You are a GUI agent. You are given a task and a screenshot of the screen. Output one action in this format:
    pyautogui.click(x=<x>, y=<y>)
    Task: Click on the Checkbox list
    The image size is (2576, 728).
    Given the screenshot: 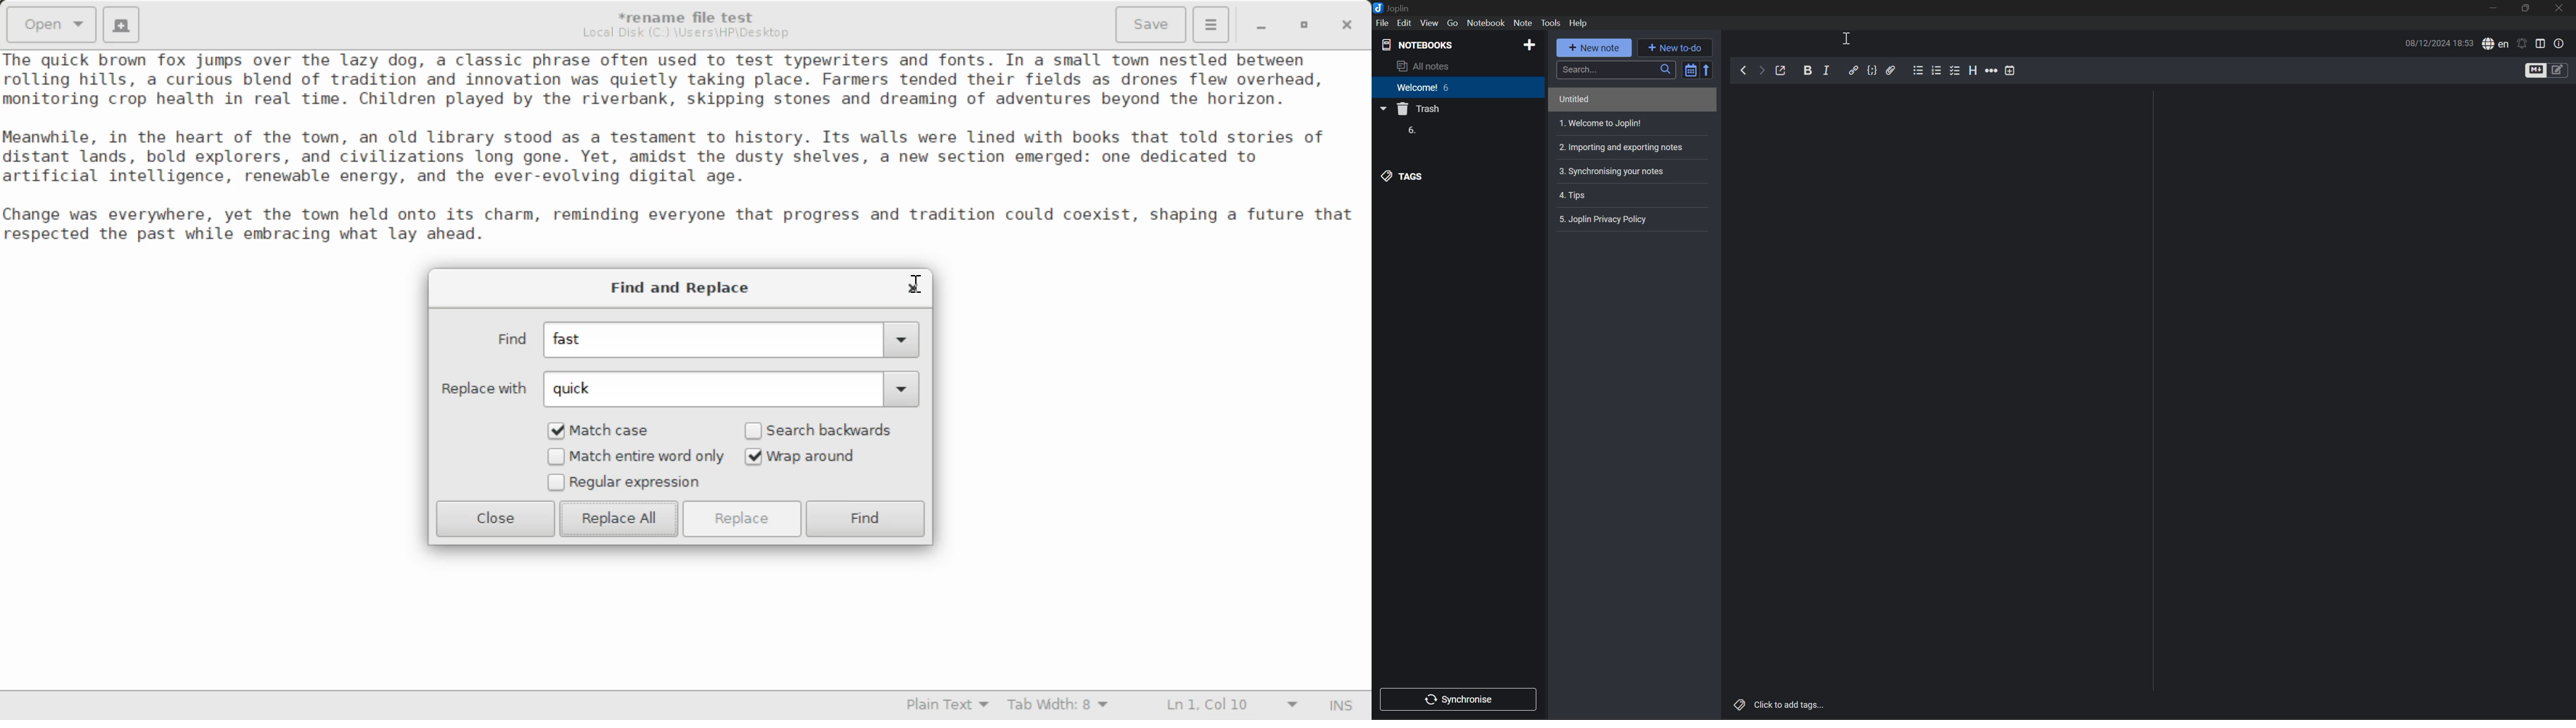 What is the action you would take?
    pyautogui.click(x=1954, y=70)
    